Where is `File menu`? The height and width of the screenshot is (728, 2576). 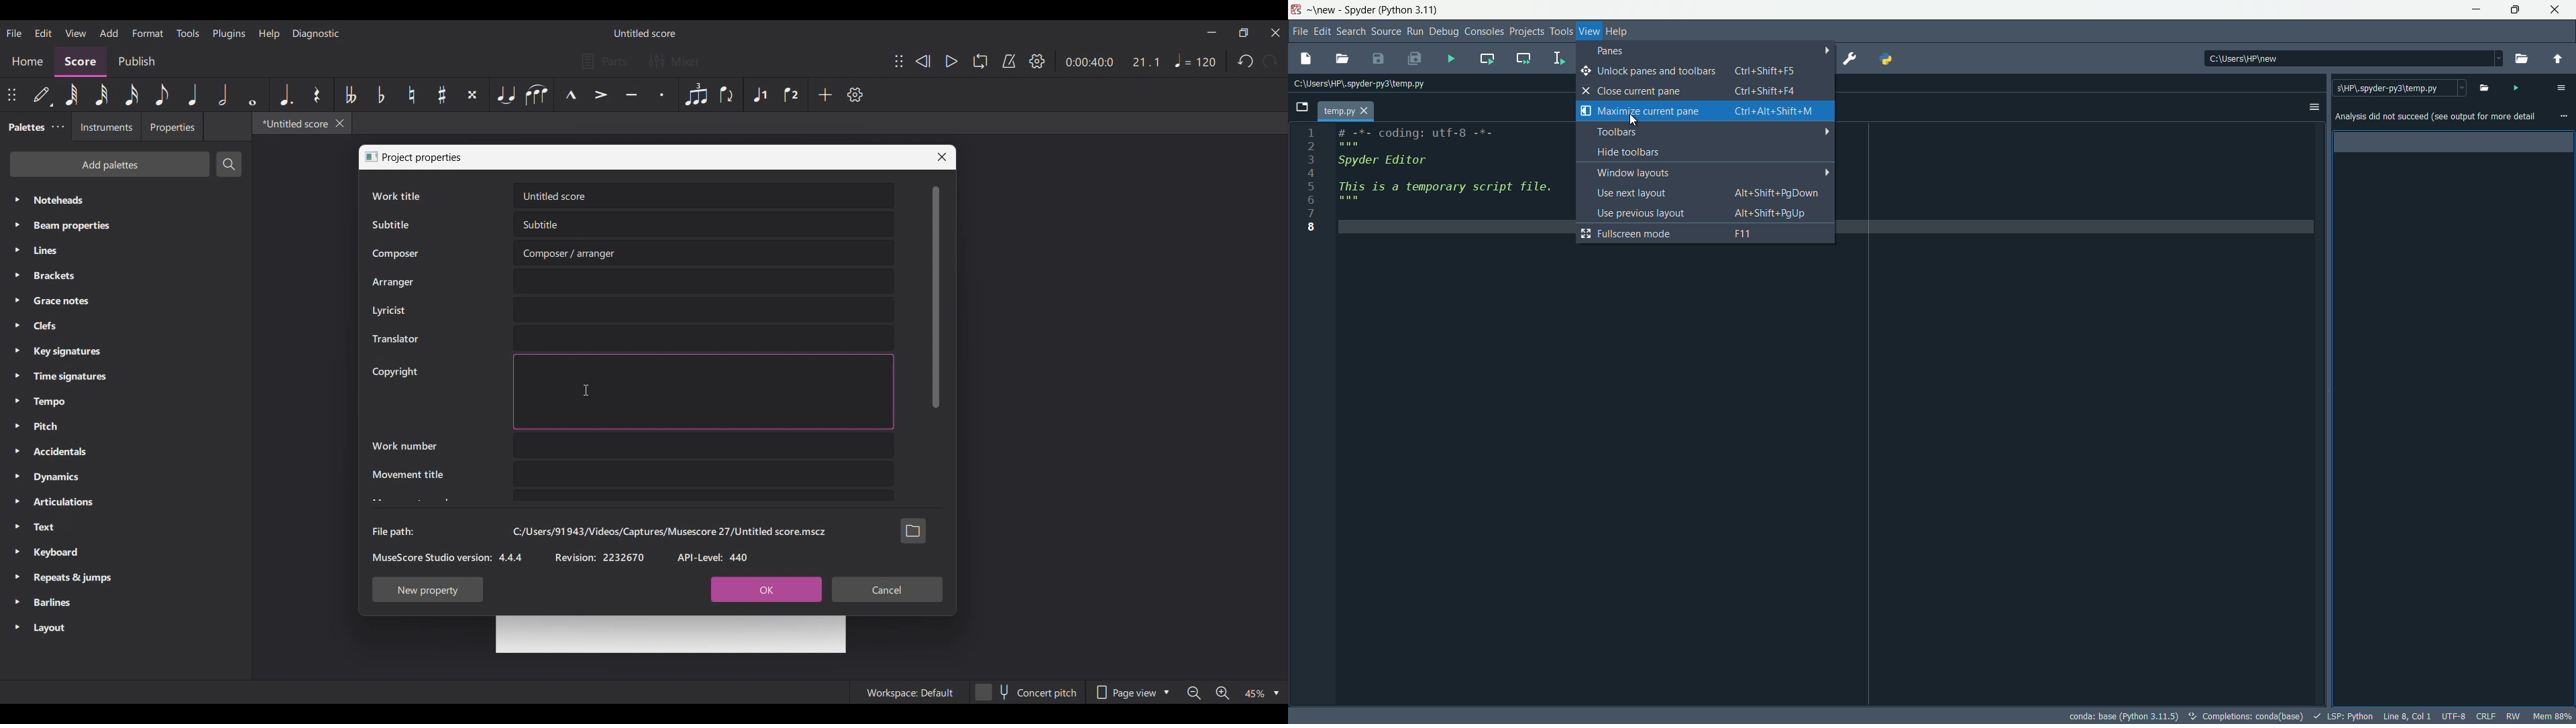 File menu is located at coordinates (14, 33).